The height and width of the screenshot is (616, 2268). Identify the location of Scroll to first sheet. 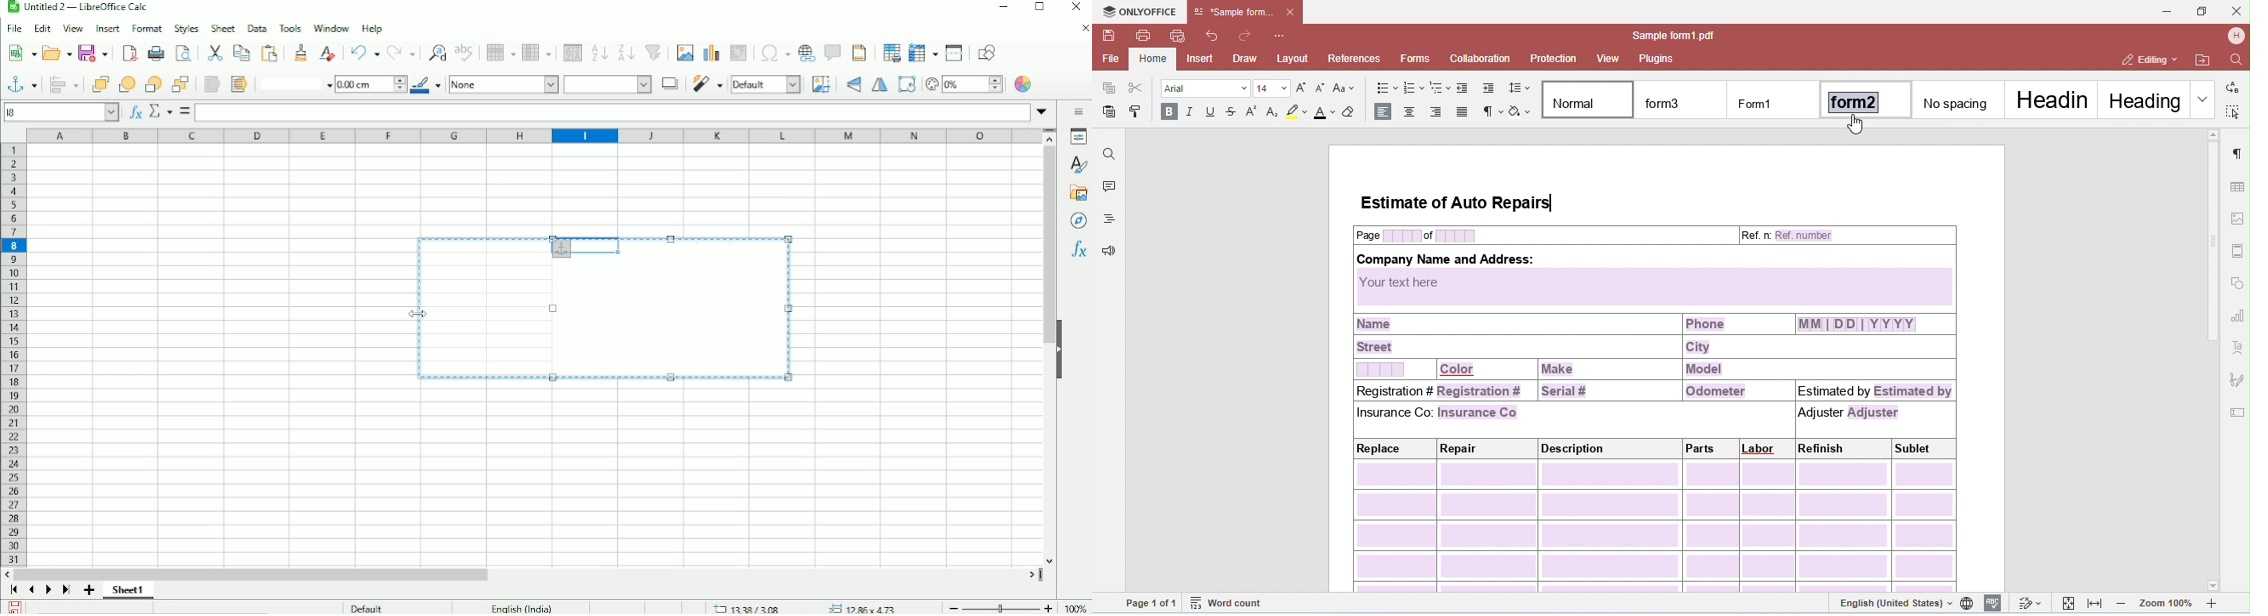
(14, 590).